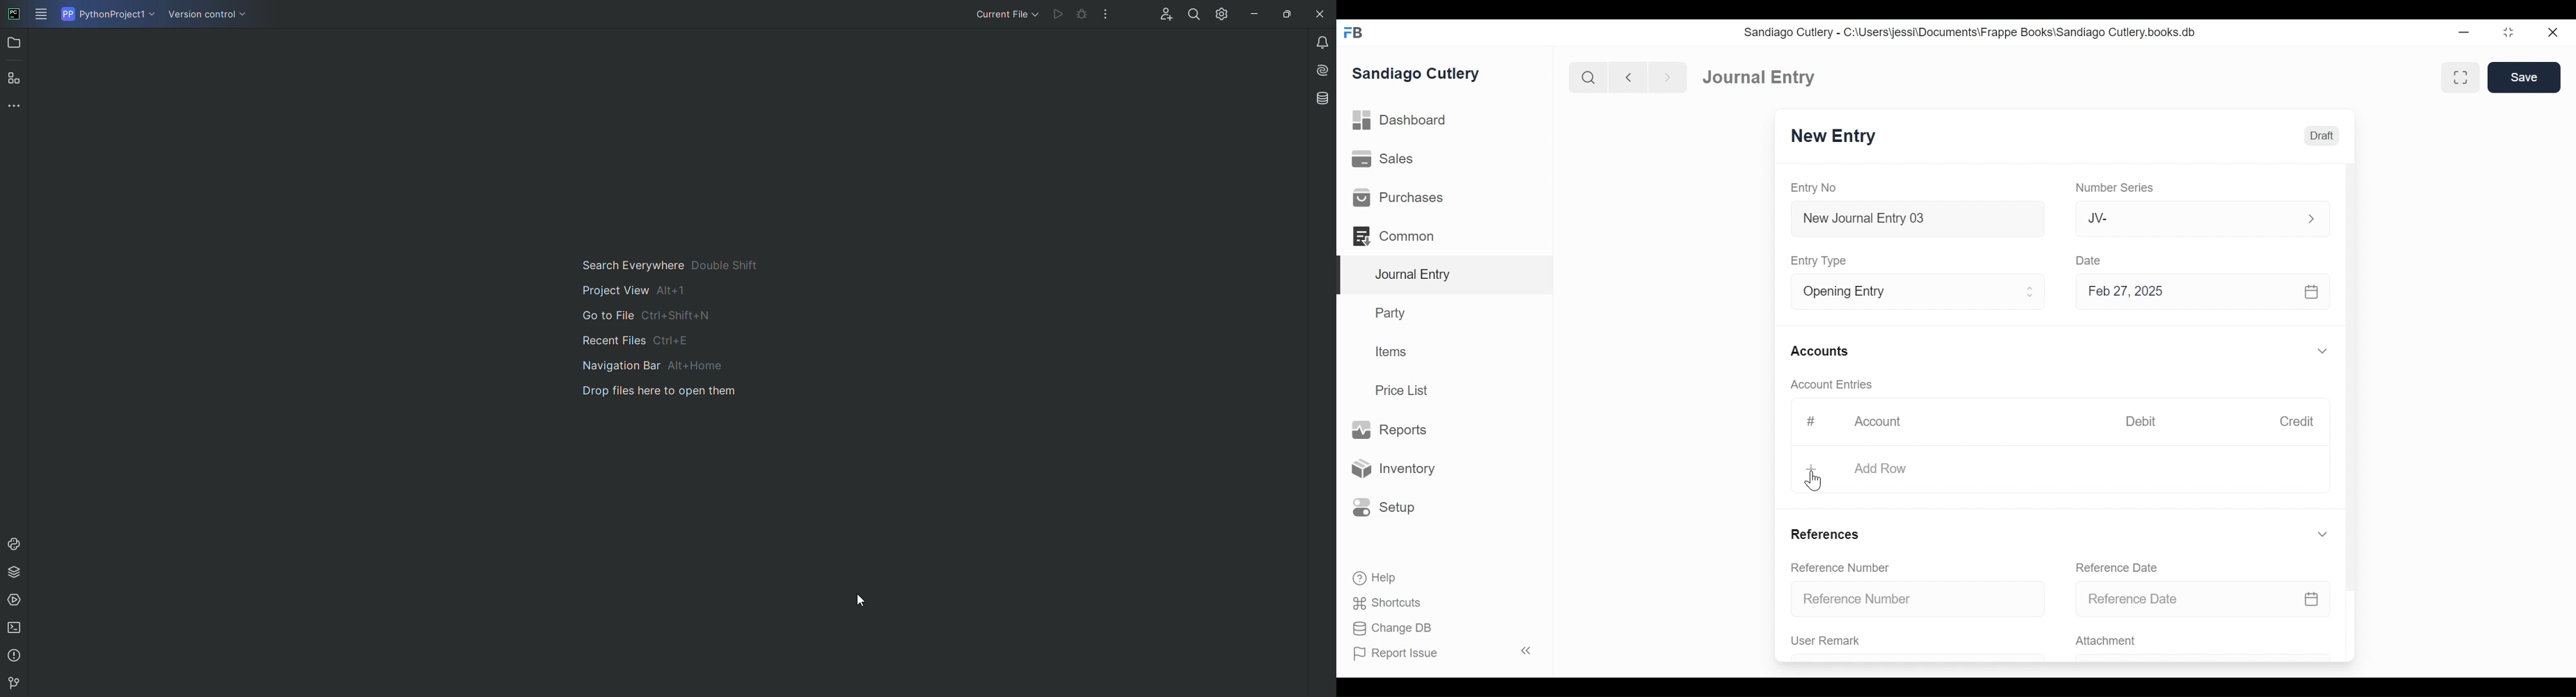 This screenshot has height=700, width=2576. Describe the element at coordinates (1914, 219) in the screenshot. I see `New Journal Entry 03` at that location.